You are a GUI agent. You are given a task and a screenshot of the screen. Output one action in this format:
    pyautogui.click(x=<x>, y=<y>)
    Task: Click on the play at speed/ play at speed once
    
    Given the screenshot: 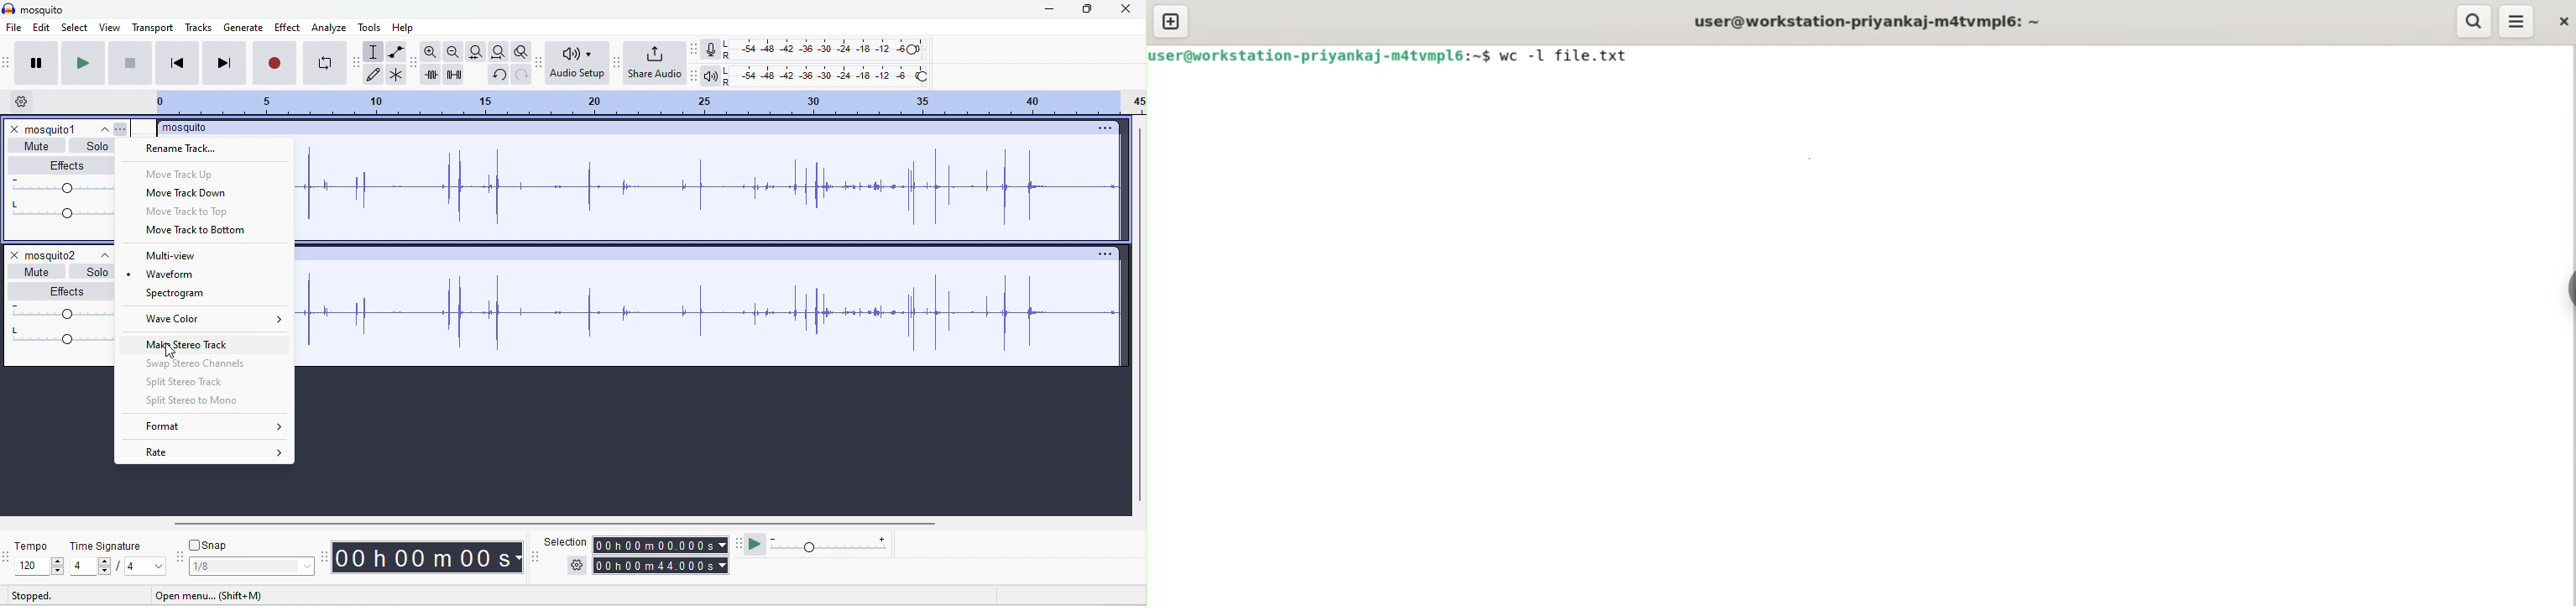 What is the action you would take?
    pyautogui.click(x=755, y=543)
    